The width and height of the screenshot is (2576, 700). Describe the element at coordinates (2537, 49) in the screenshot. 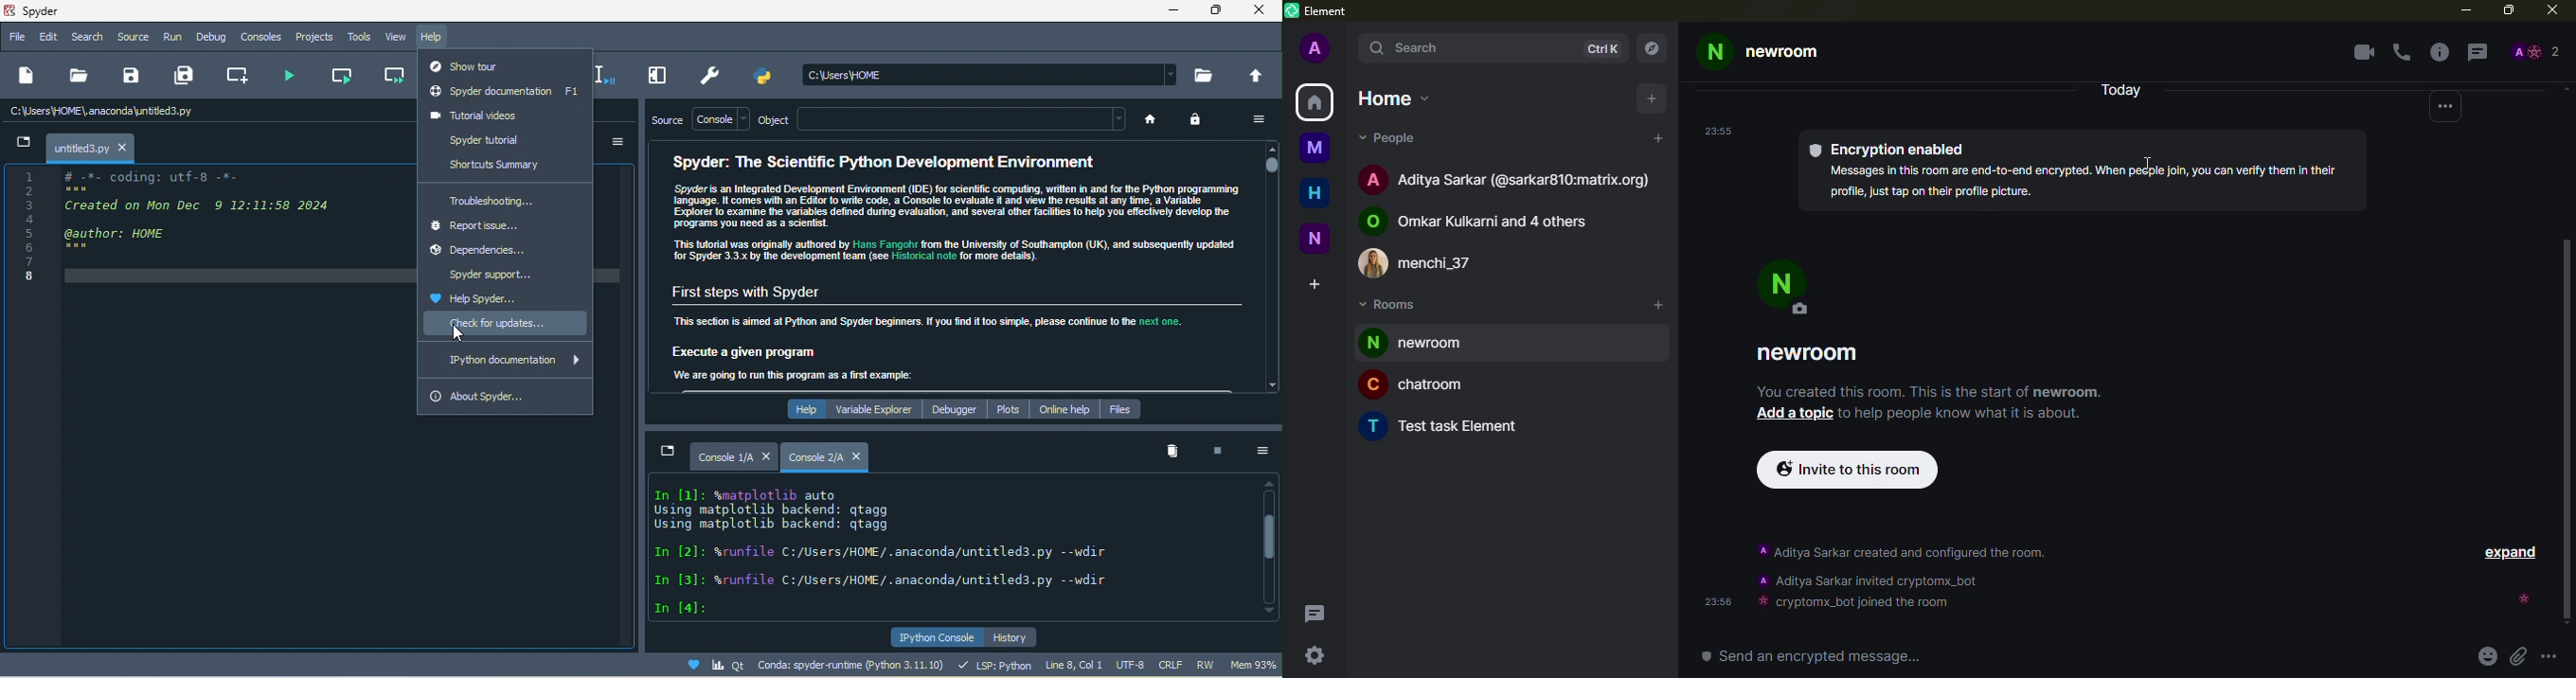

I see `people` at that location.